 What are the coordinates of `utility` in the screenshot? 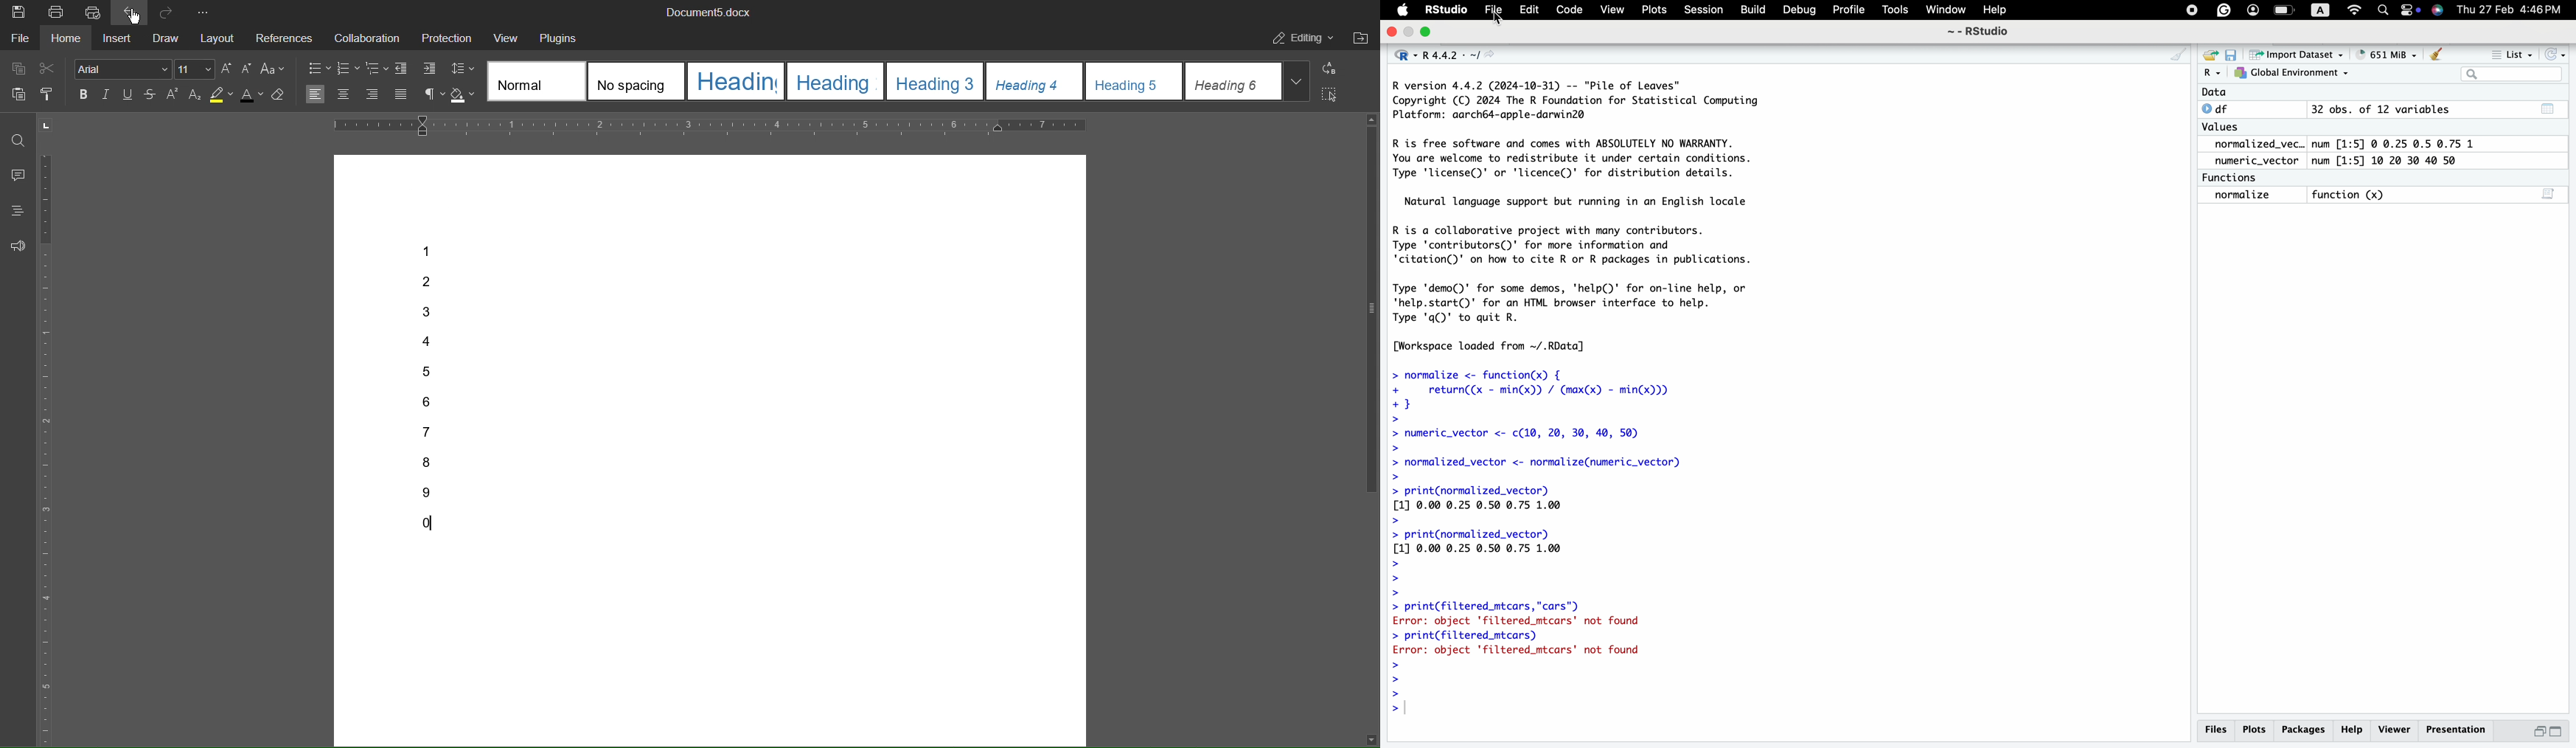 It's located at (2437, 10).